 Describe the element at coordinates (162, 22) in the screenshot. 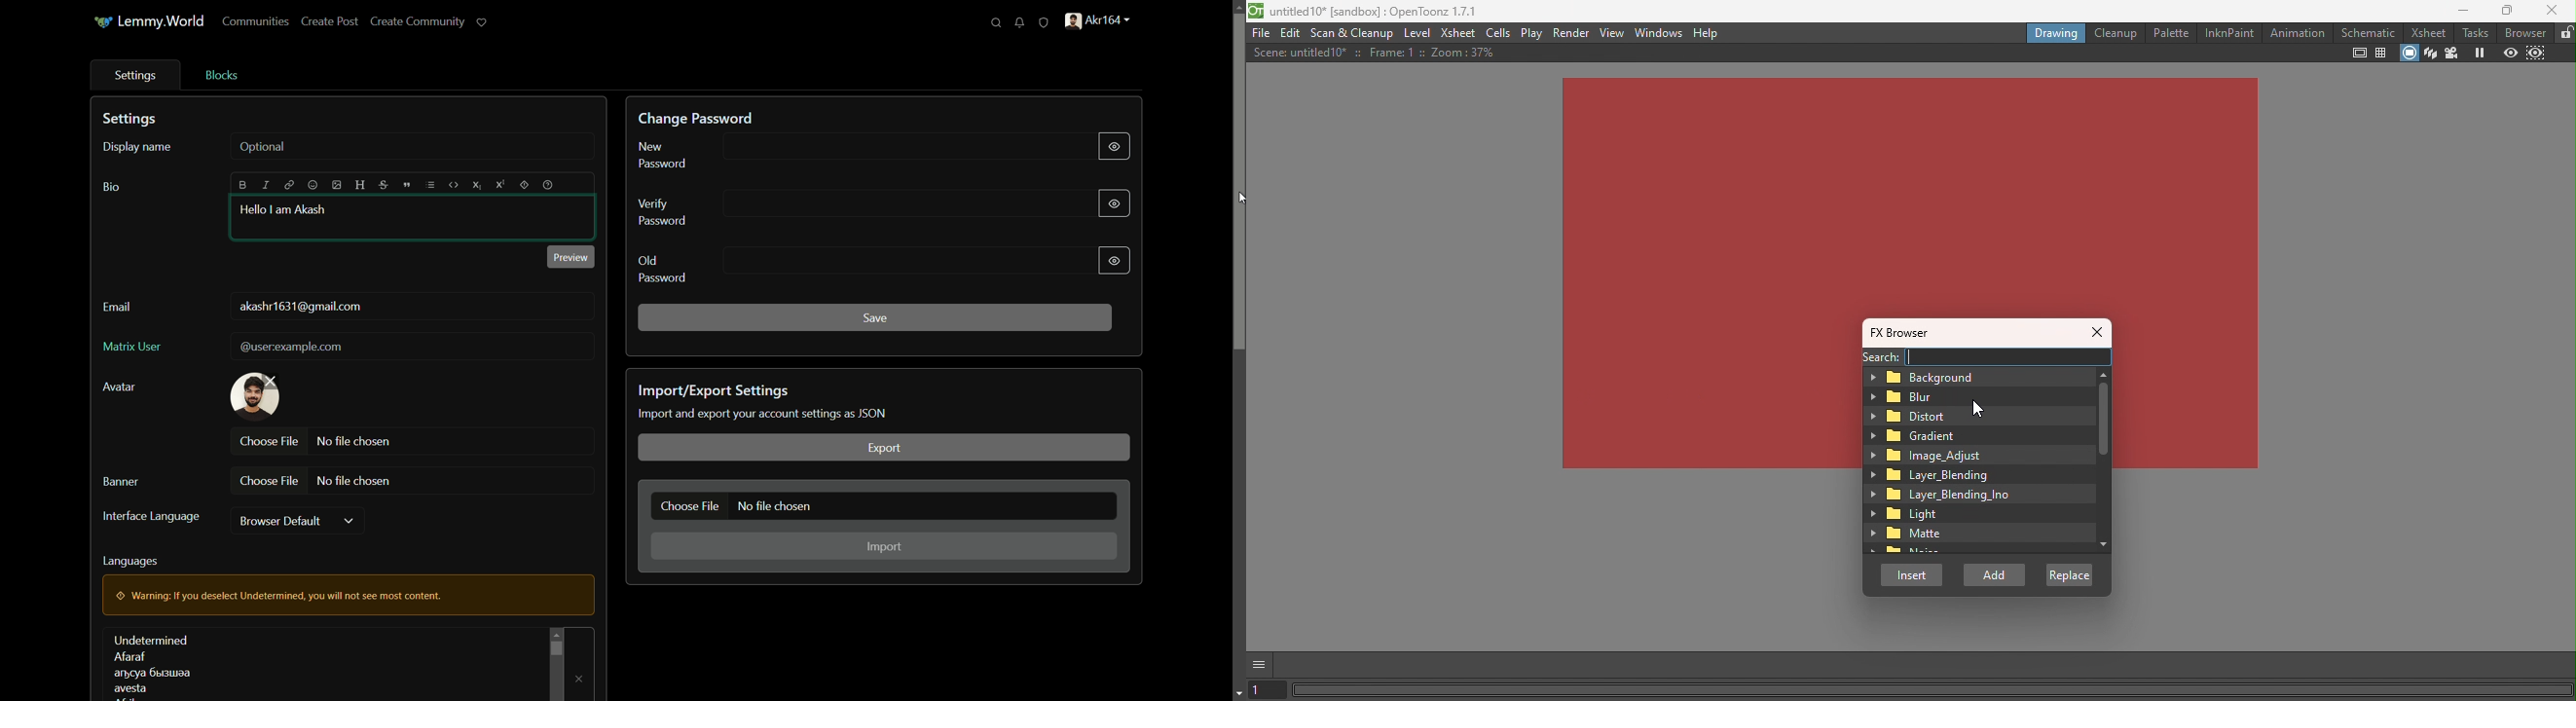

I see `Lemmy.World` at that location.